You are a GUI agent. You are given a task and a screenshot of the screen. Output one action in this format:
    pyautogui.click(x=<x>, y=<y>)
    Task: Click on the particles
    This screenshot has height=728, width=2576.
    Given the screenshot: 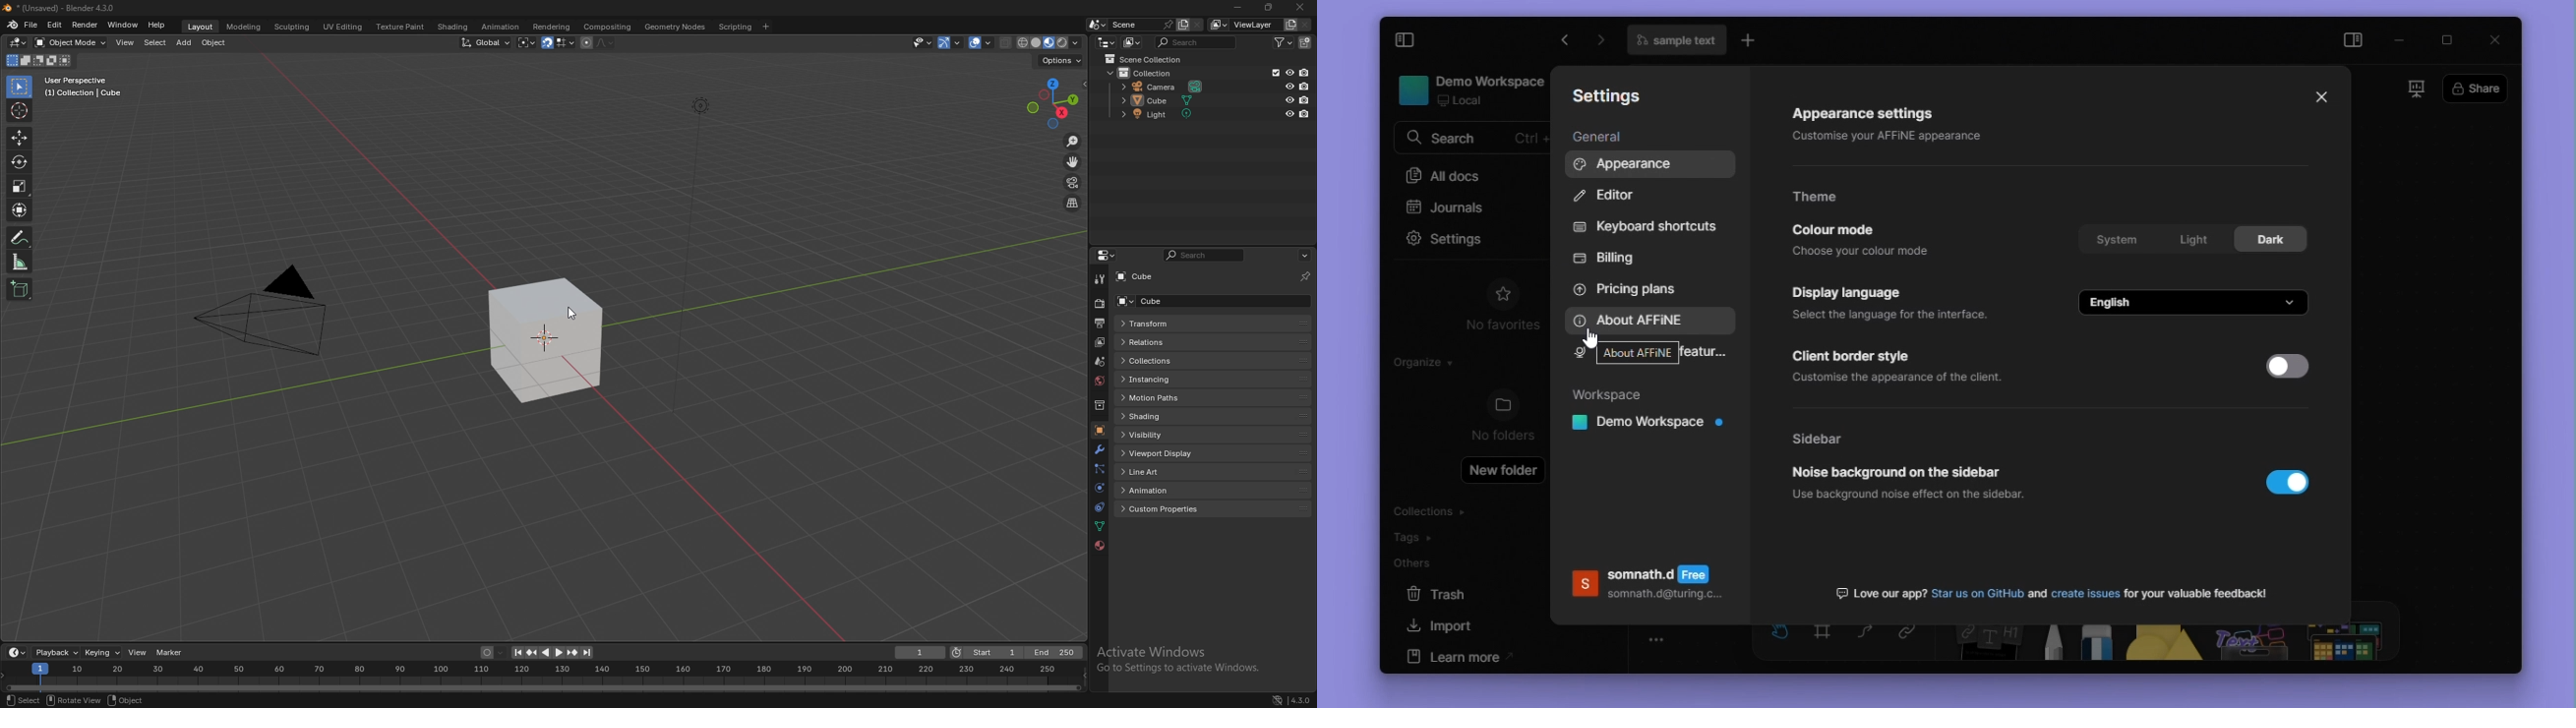 What is the action you would take?
    pyautogui.click(x=1100, y=469)
    